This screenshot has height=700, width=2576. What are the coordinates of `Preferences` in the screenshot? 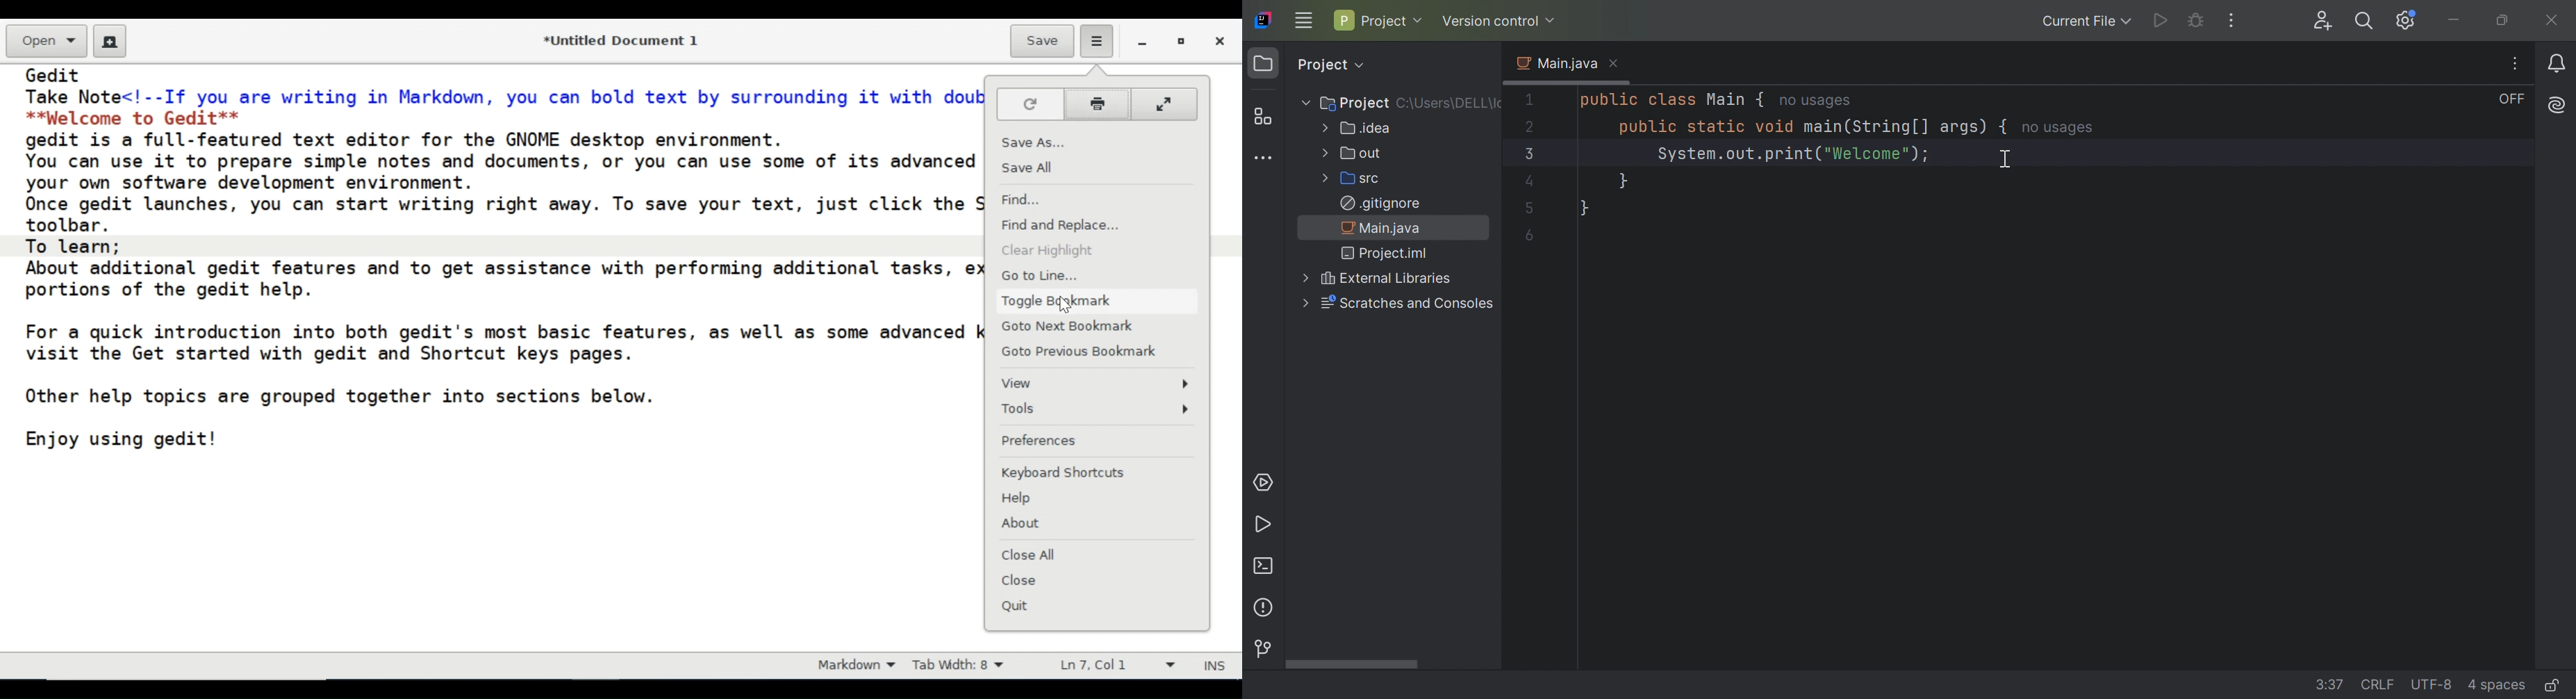 It's located at (1040, 442).